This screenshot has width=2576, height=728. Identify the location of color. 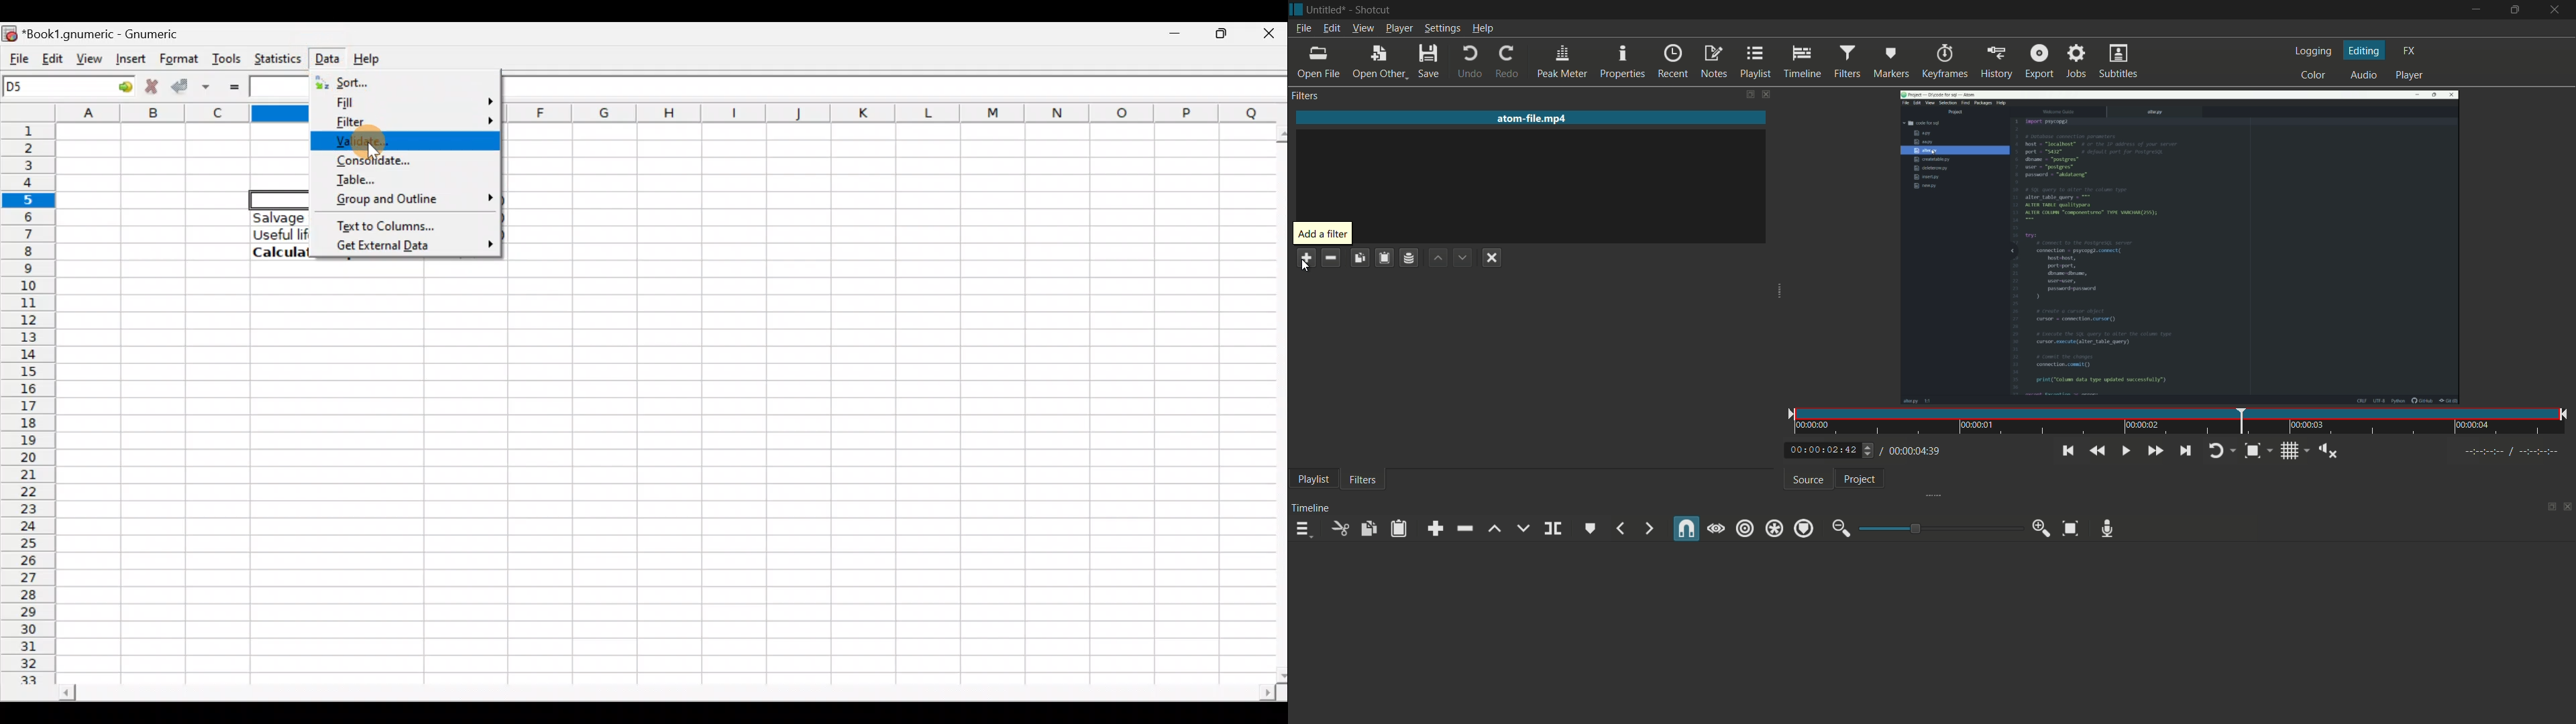
(2314, 74).